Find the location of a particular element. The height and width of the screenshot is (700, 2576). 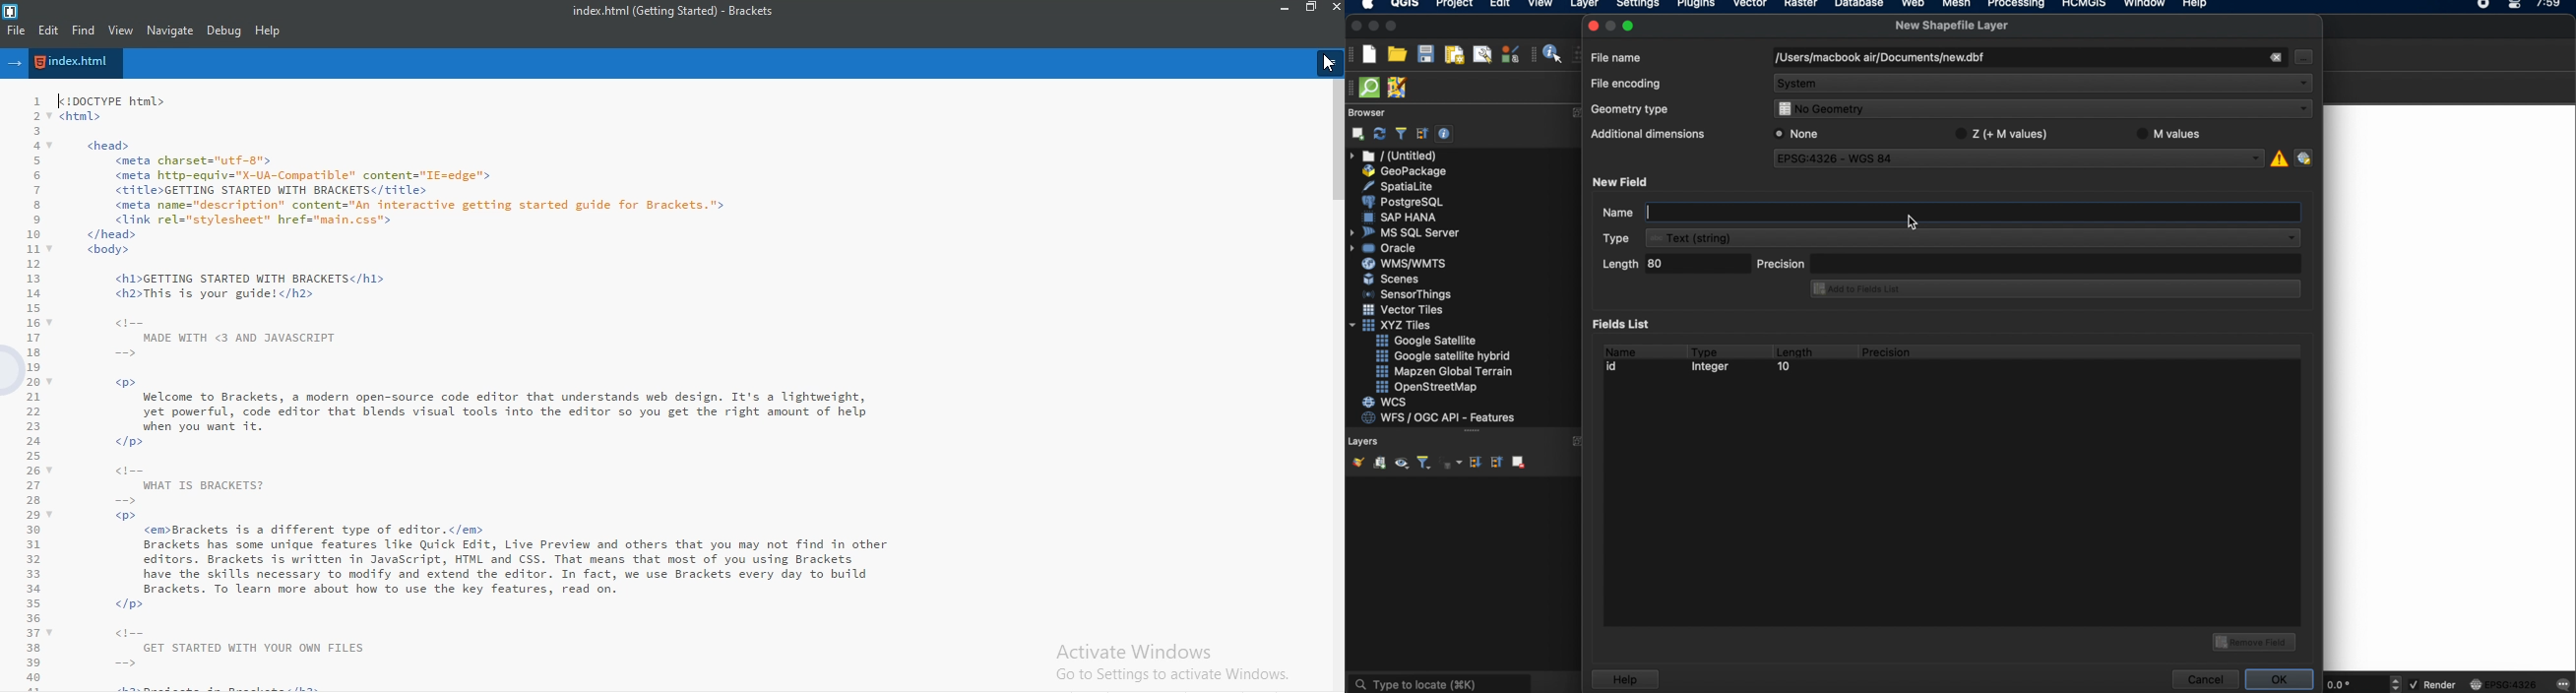

precision is located at coordinates (1888, 352).